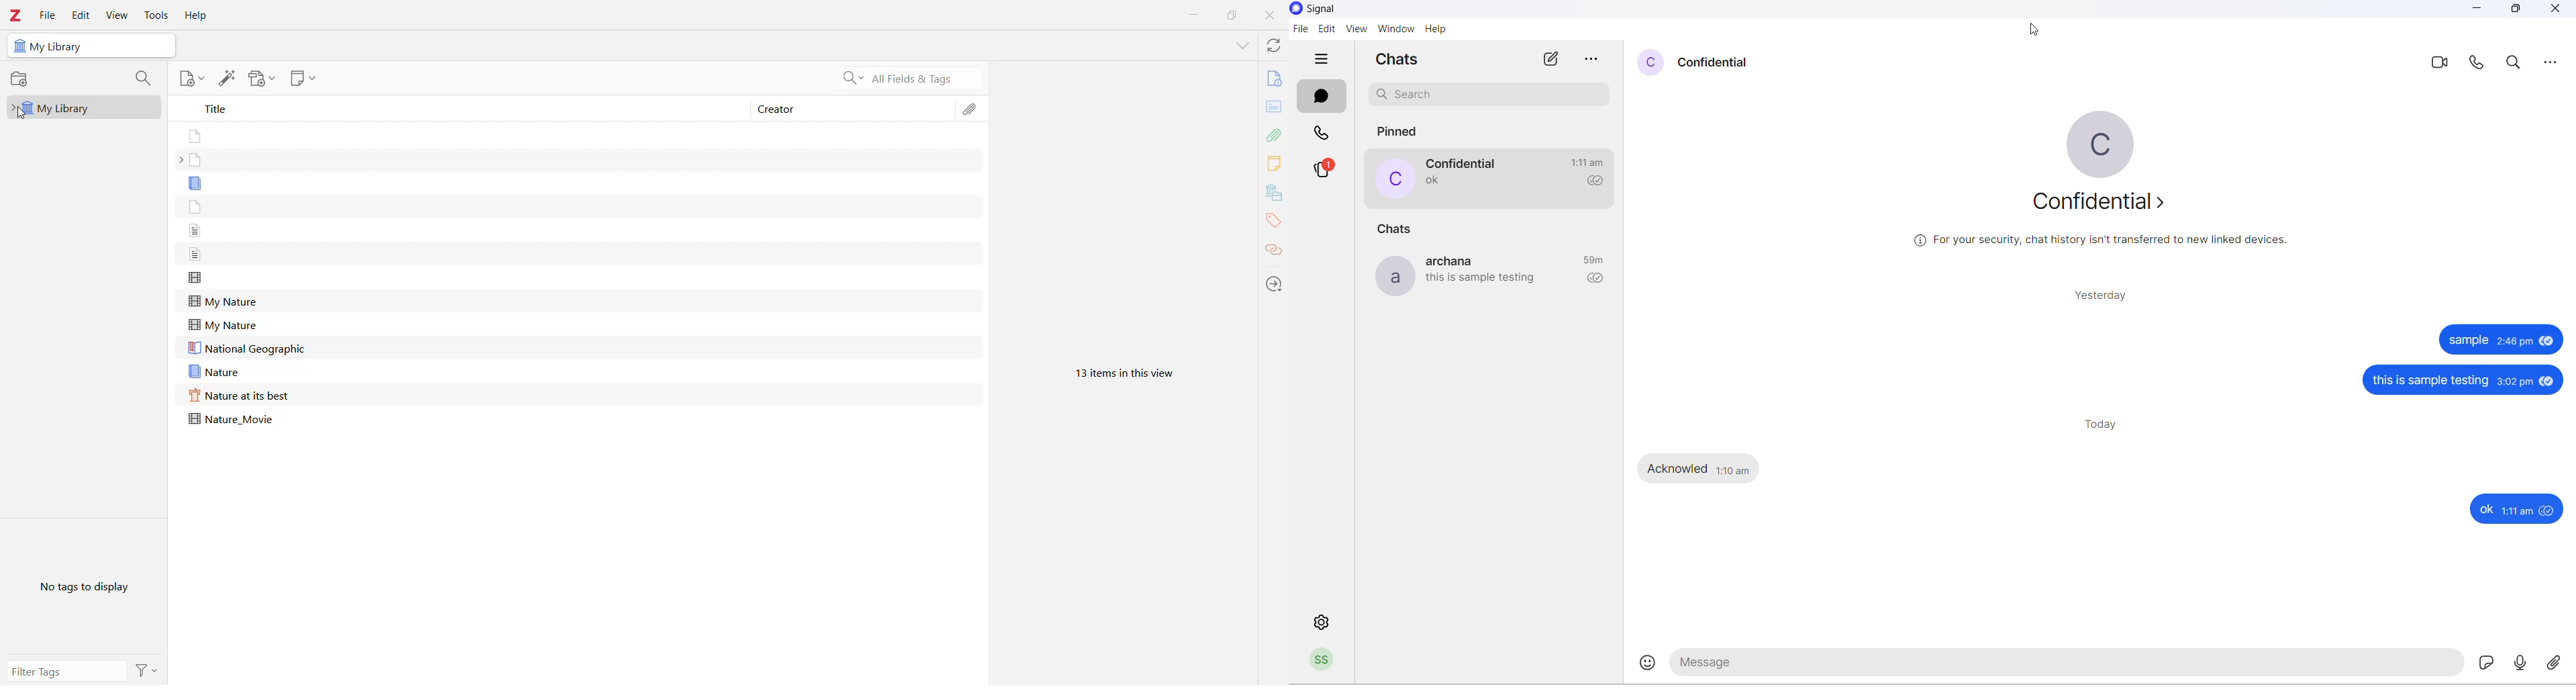  I want to click on National Geographic file, so click(249, 349).